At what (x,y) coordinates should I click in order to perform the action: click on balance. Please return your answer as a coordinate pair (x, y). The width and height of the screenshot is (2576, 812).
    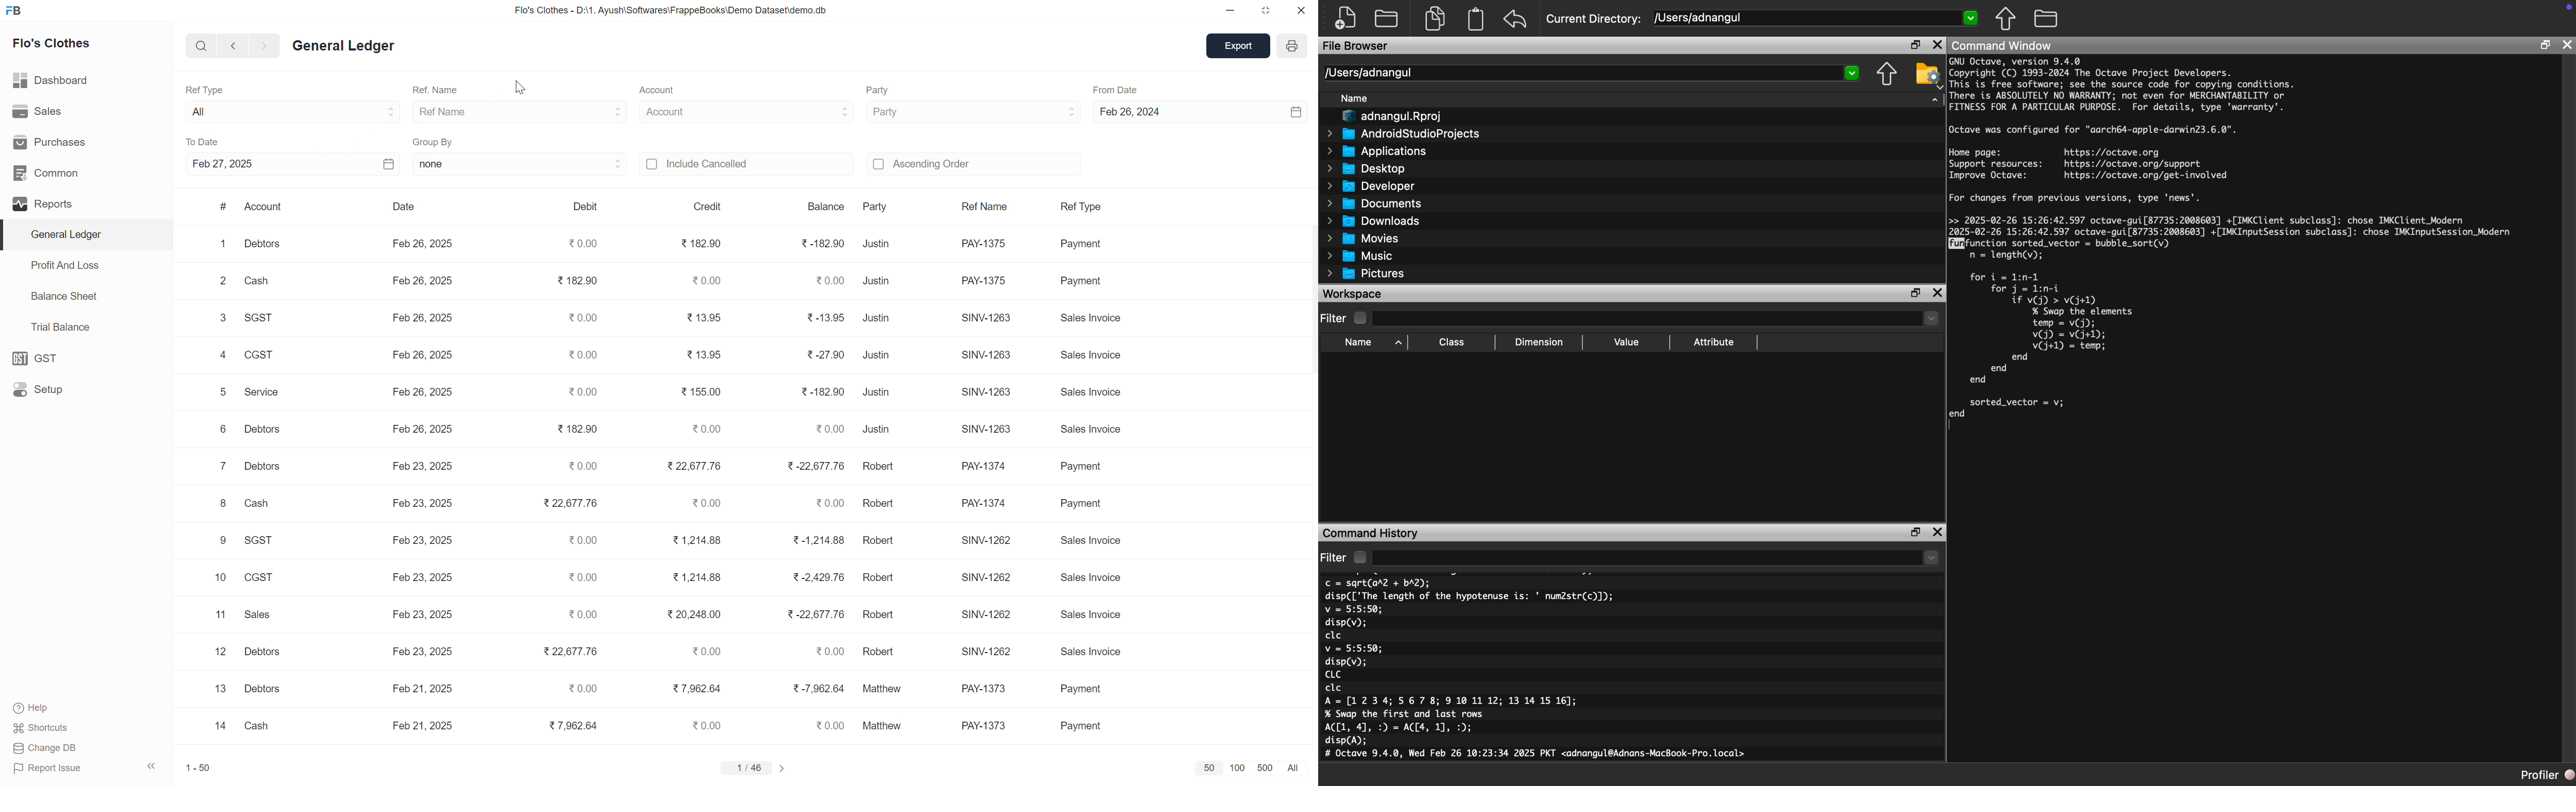
    Looking at the image, I should click on (823, 208).